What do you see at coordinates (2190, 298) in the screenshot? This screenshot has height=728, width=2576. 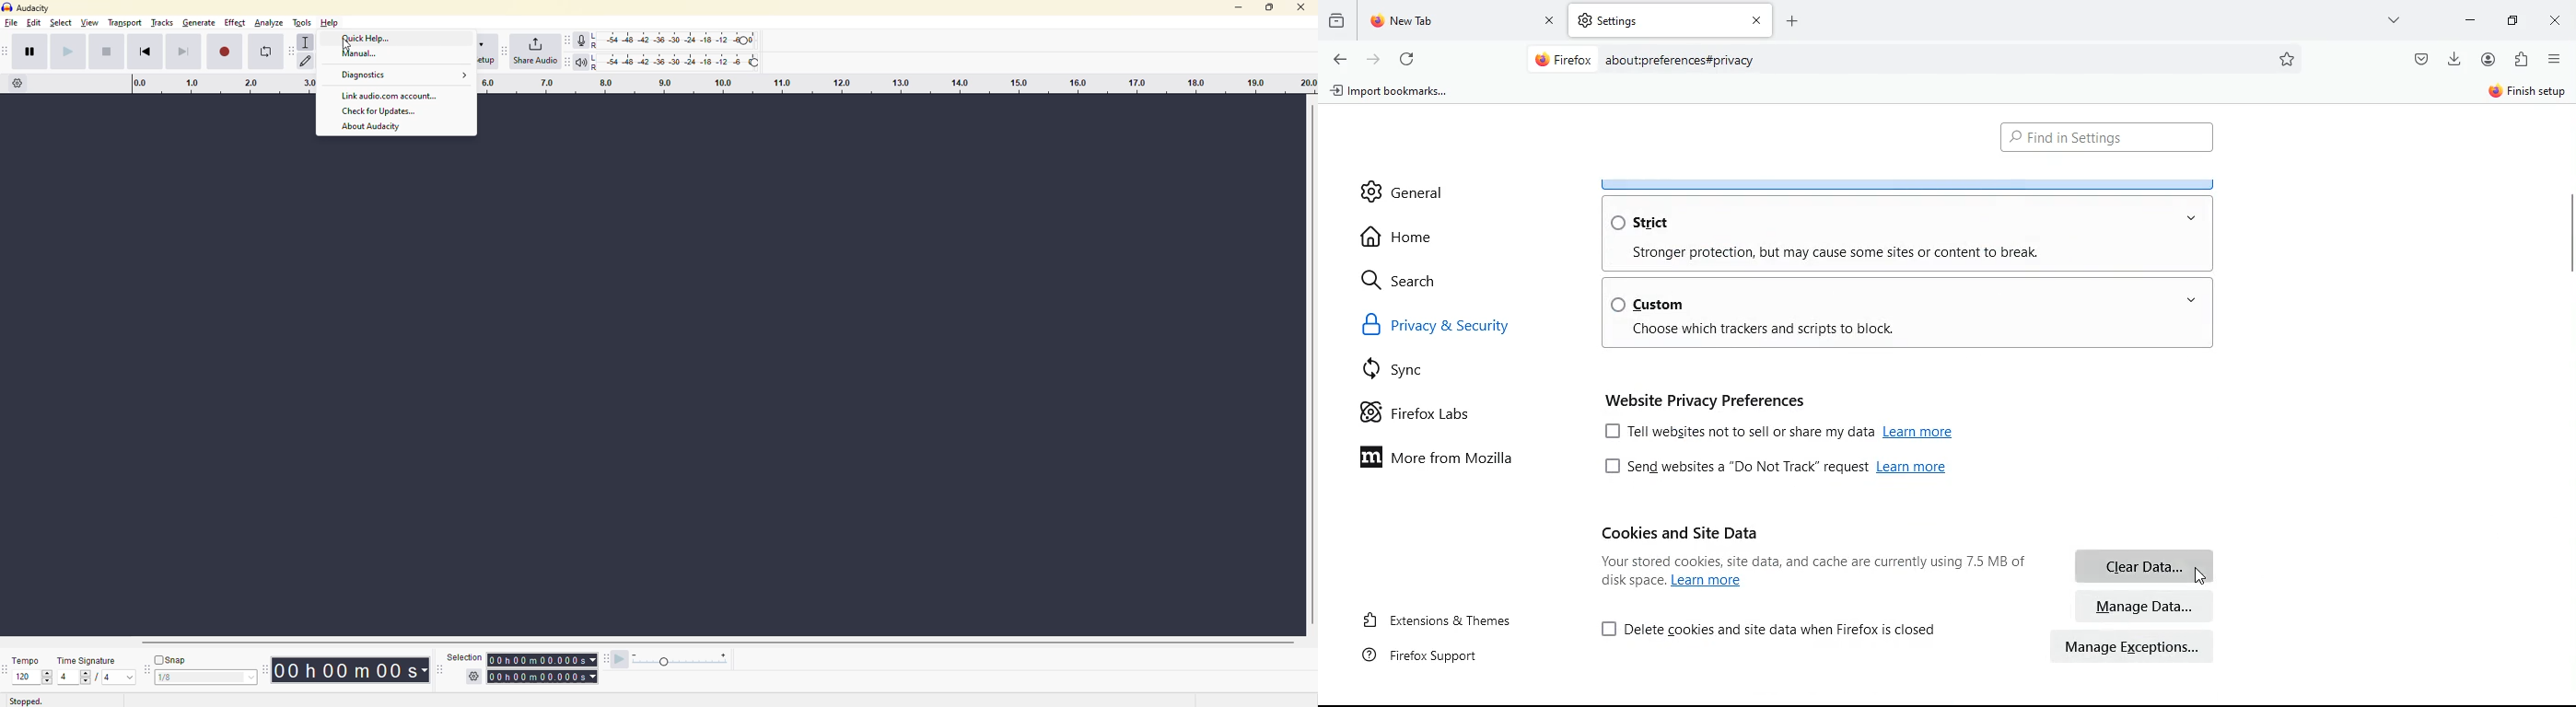 I see `open` at bounding box center [2190, 298].